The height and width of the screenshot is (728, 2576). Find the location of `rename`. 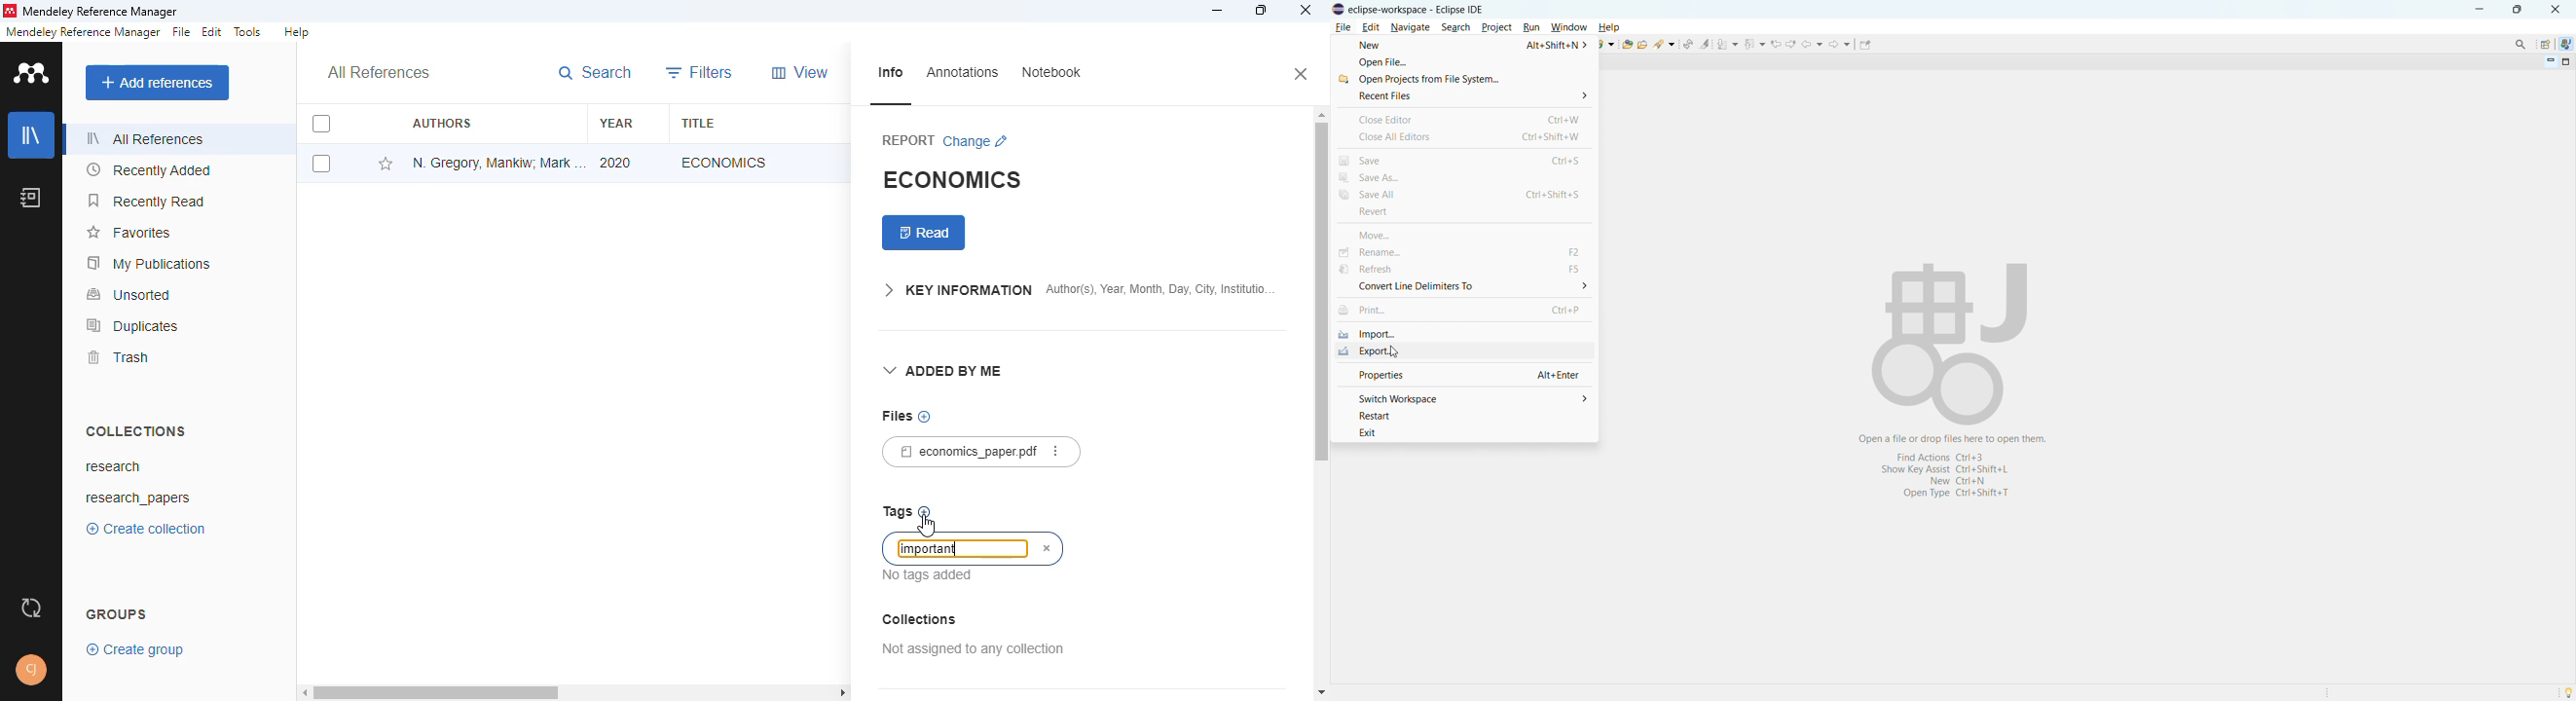

rename is located at coordinates (1466, 252).